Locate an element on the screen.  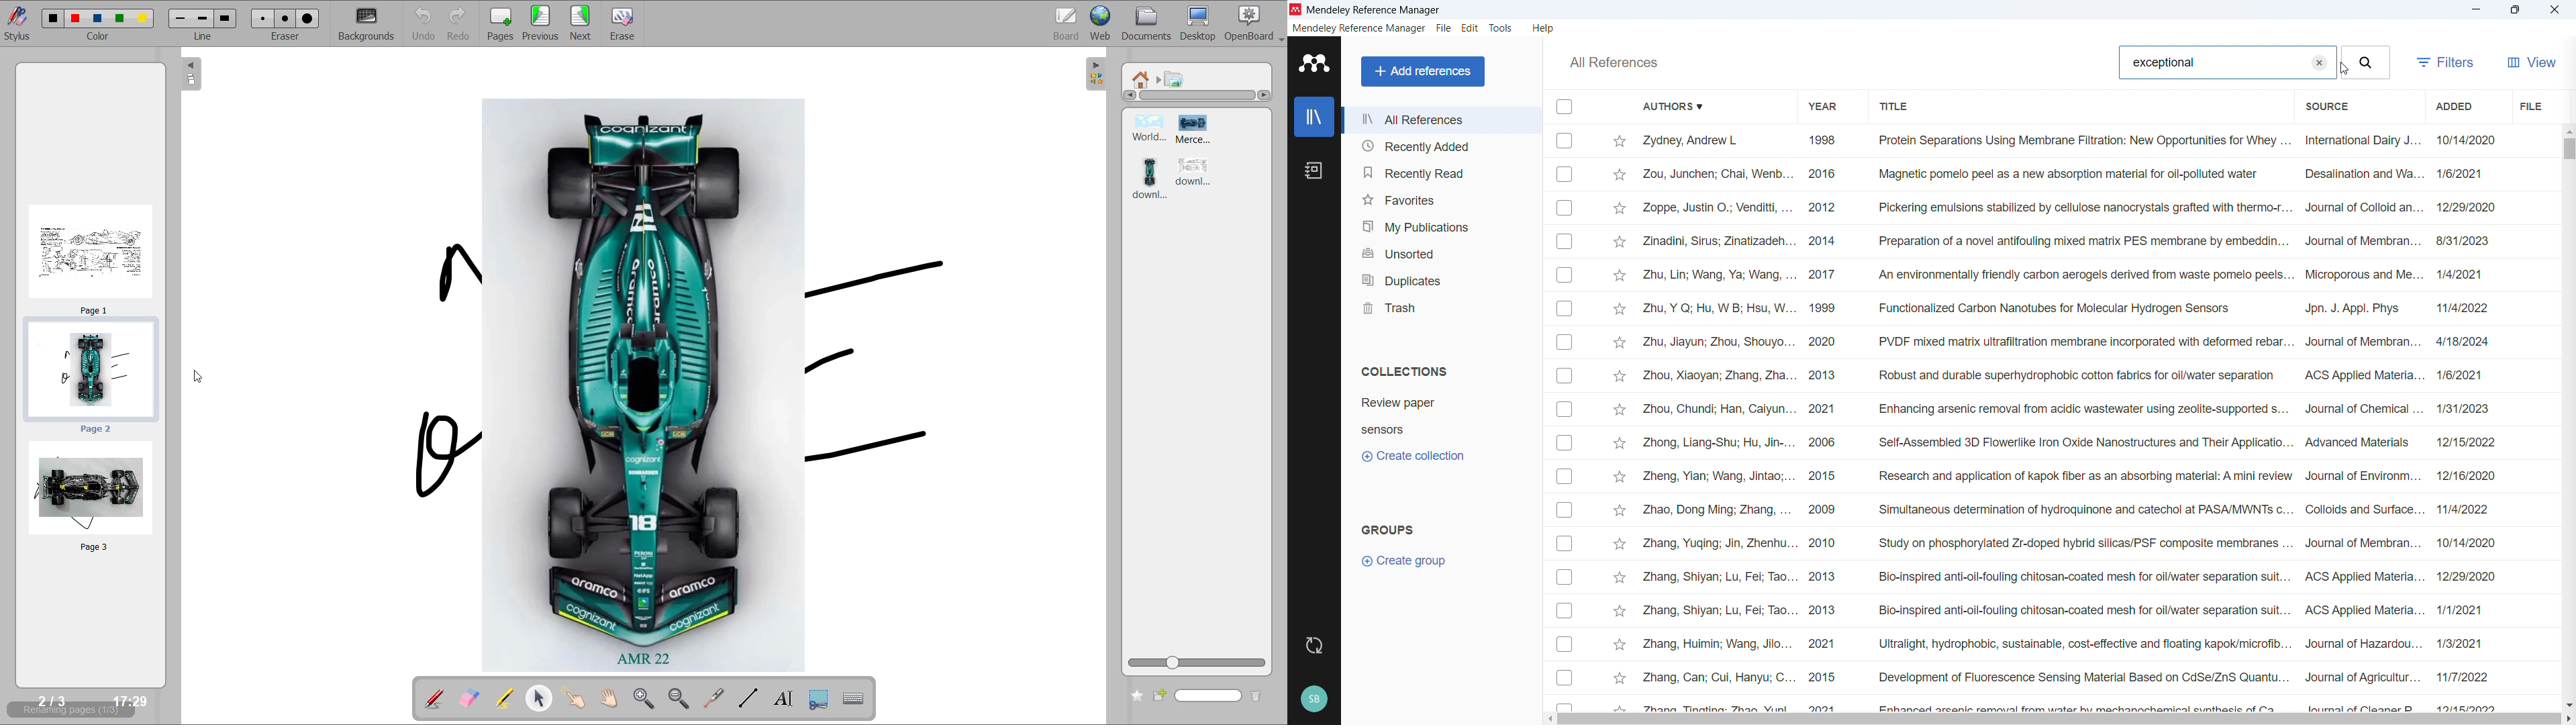
Horizontal scroll bar  is located at coordinates (2059, 720).